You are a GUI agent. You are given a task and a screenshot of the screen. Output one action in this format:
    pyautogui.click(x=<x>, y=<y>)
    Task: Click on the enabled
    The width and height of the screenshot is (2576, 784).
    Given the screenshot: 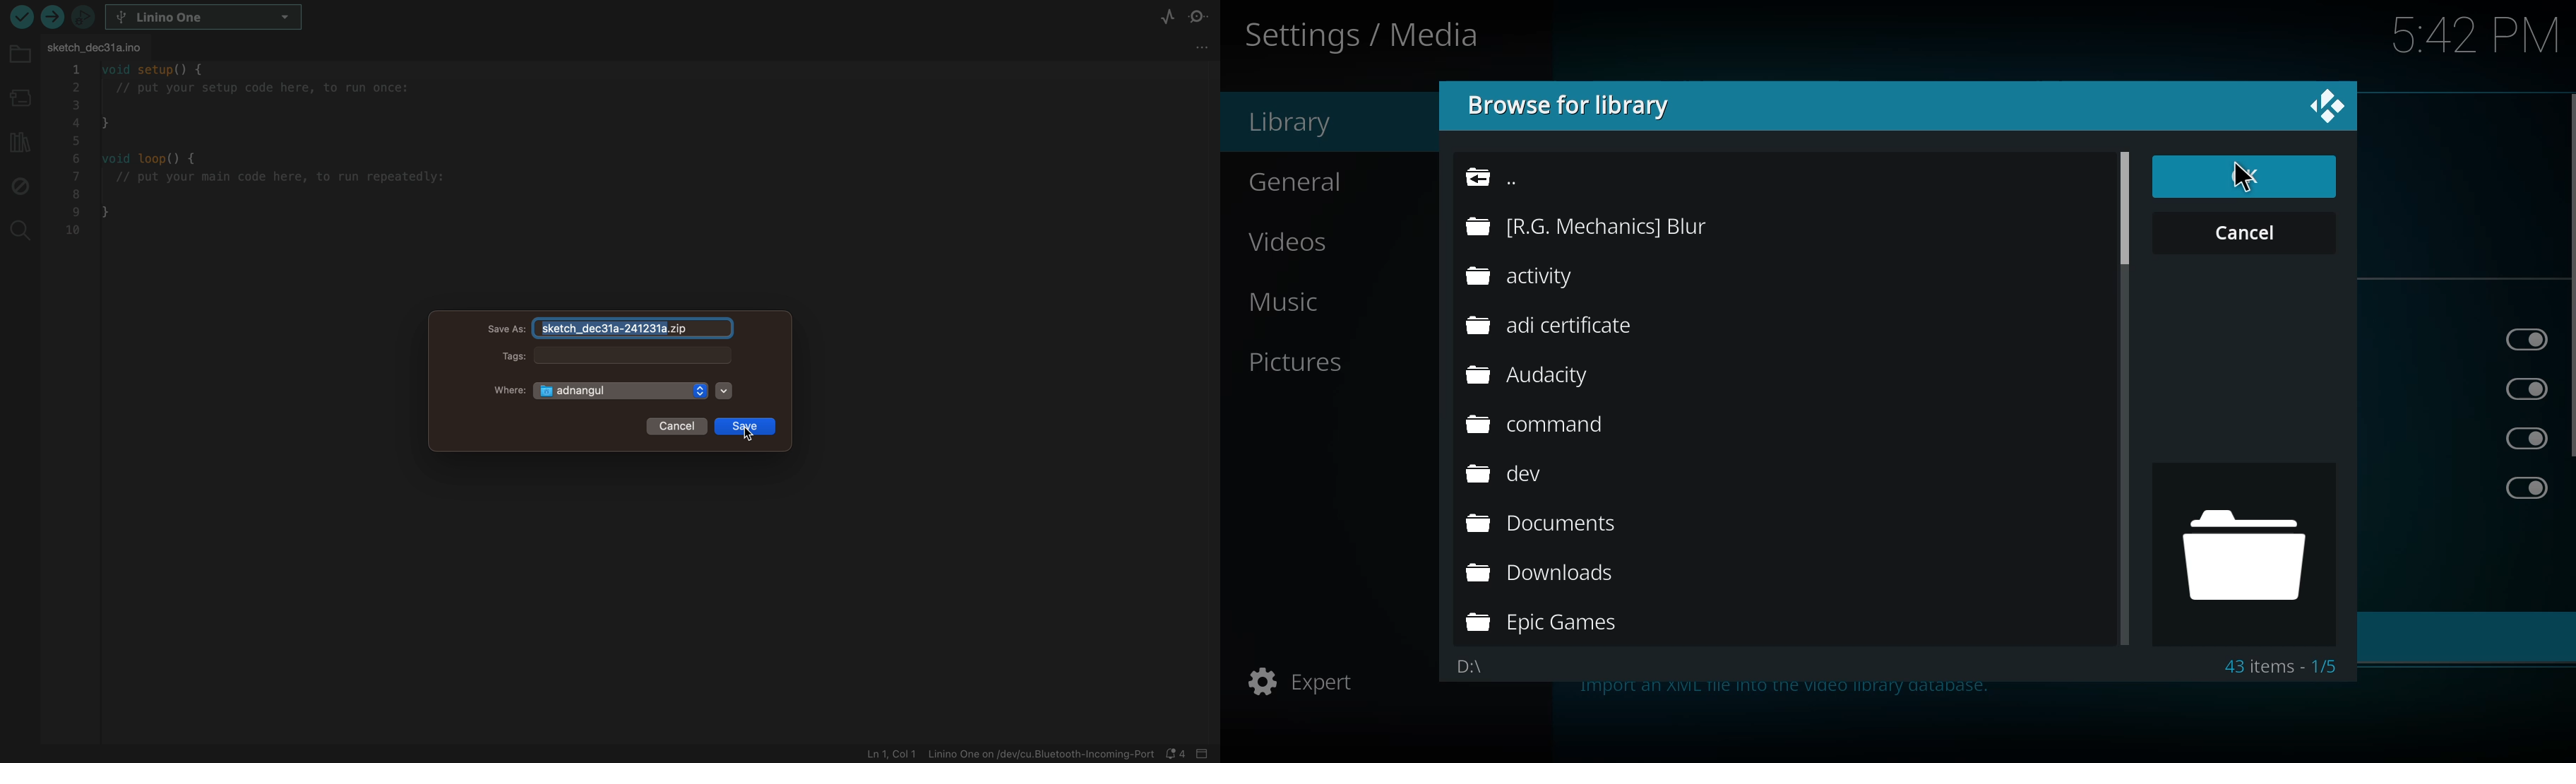 What is the action you would take?
    pyautogui.click(x=2527, y=488)
    